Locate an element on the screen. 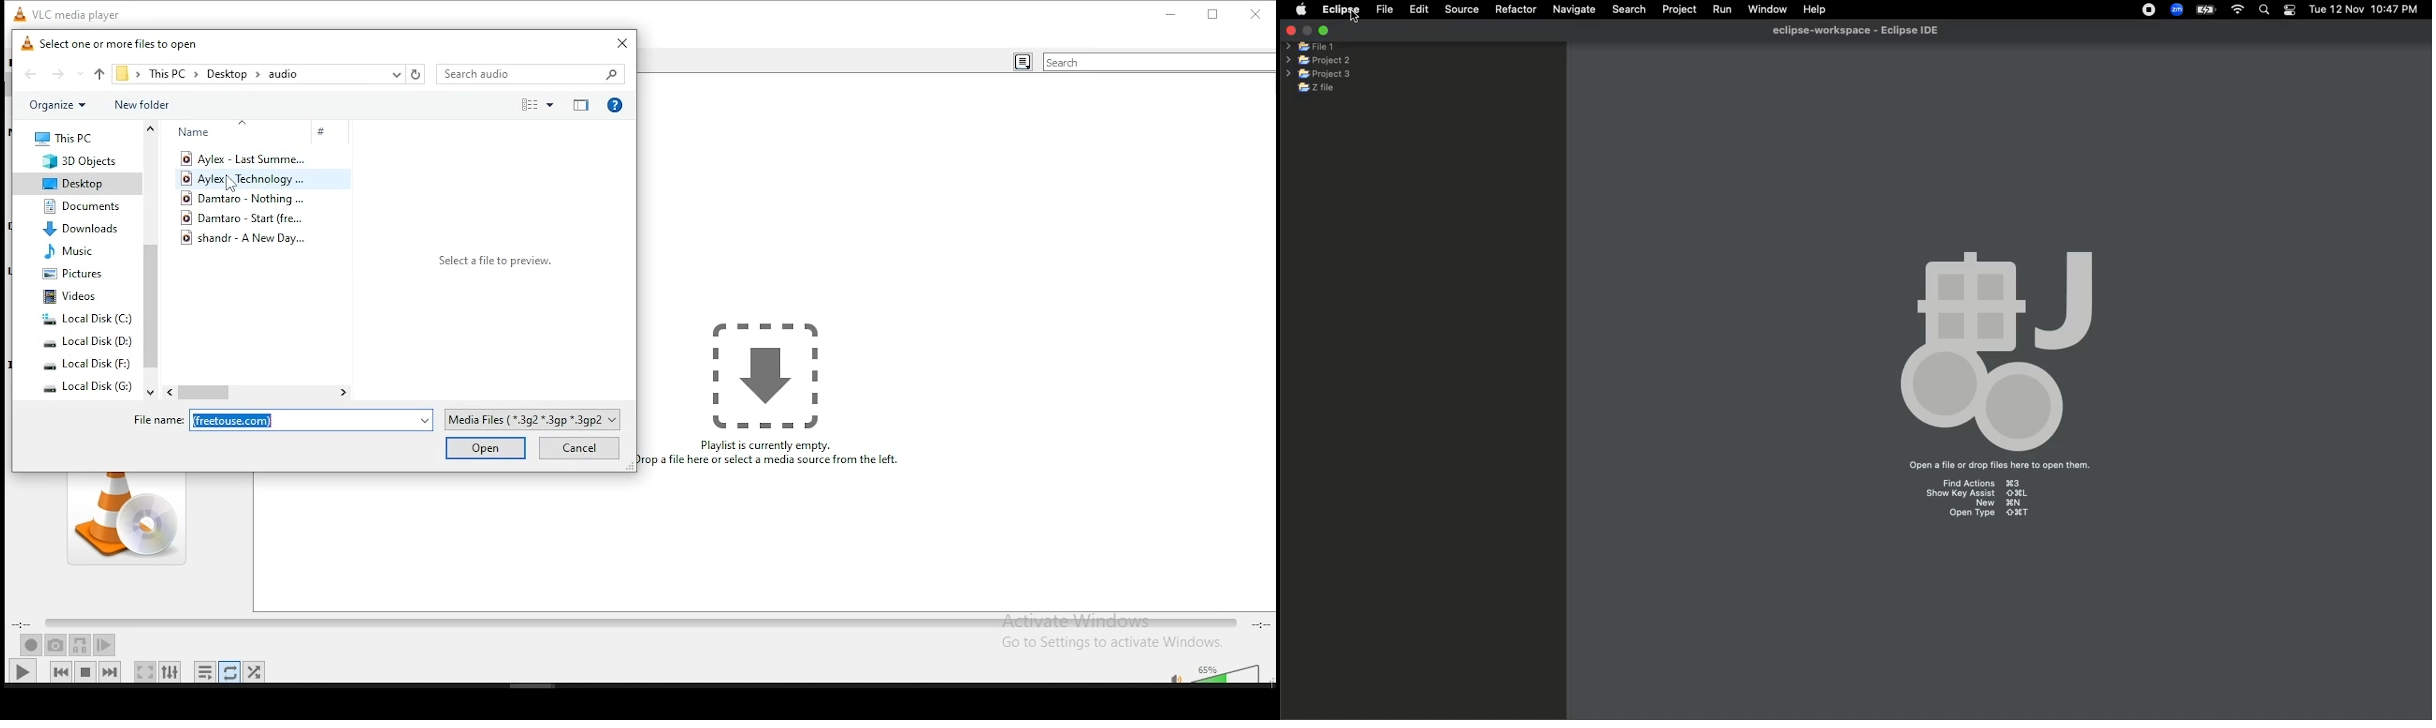  get help is located at coordinates (616, 104).